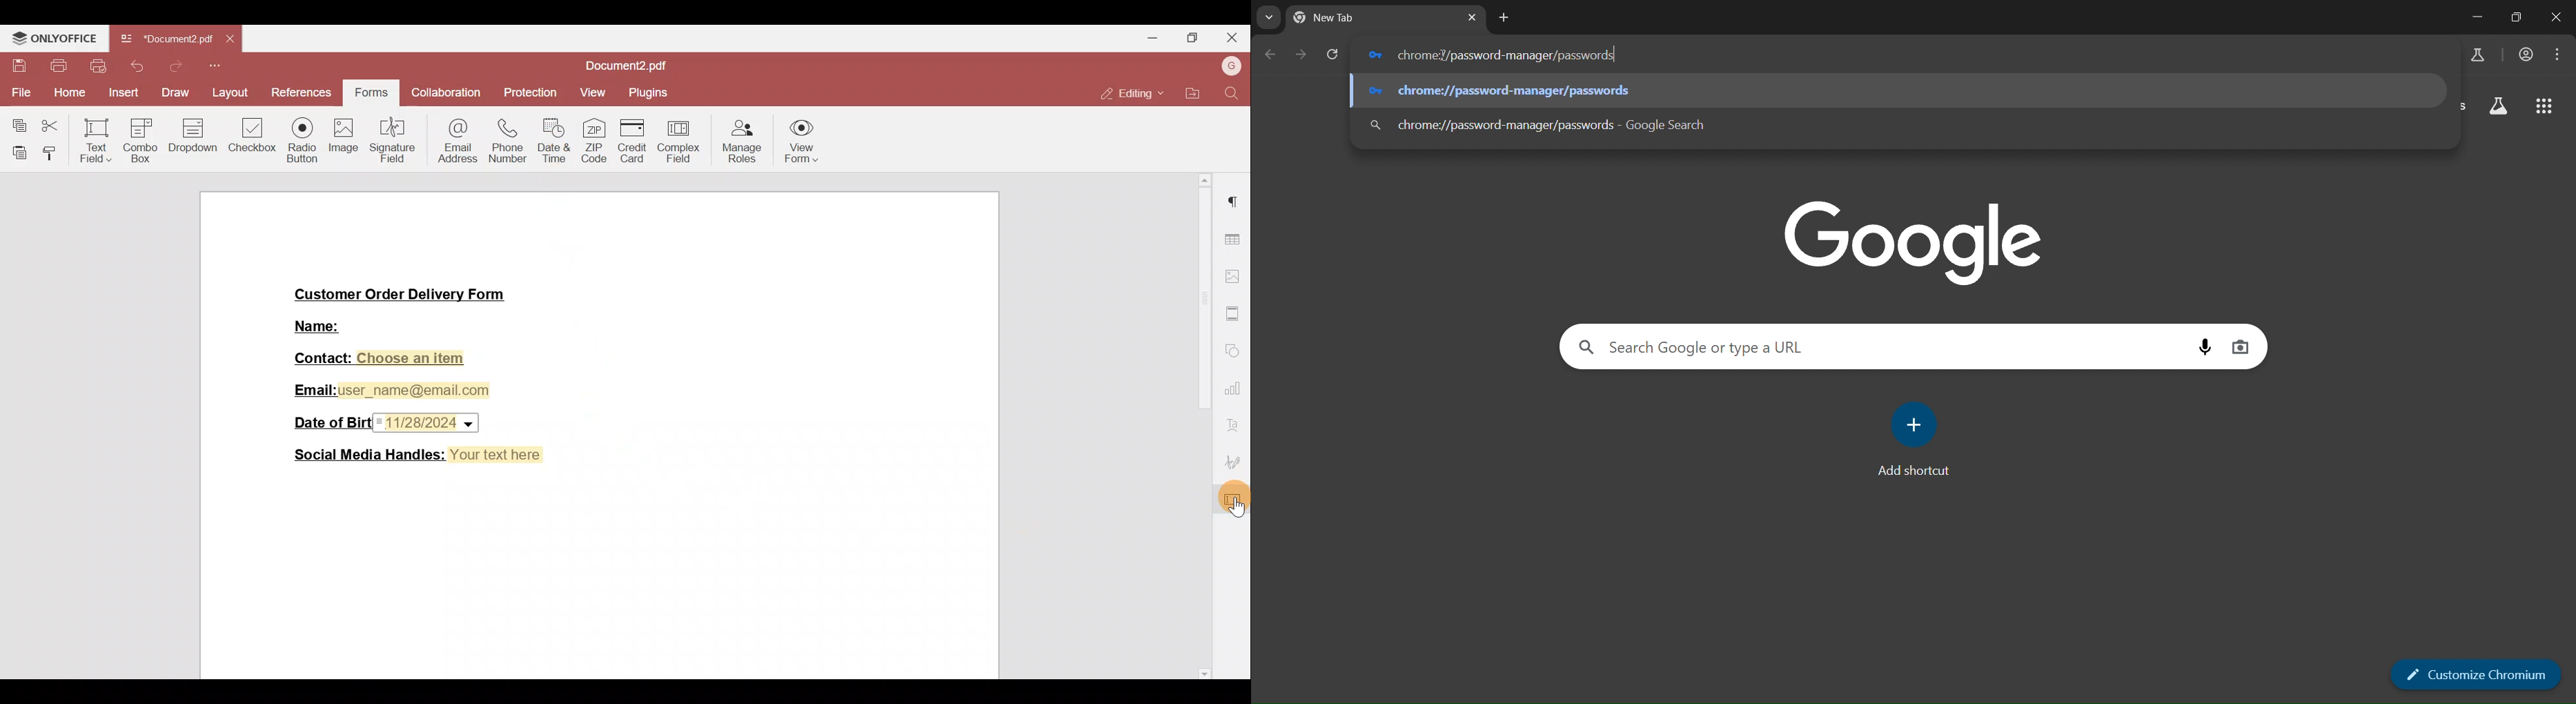  Describe the element at coordinates (508, 138) in the screenshot. I see `Phone number` at that location.